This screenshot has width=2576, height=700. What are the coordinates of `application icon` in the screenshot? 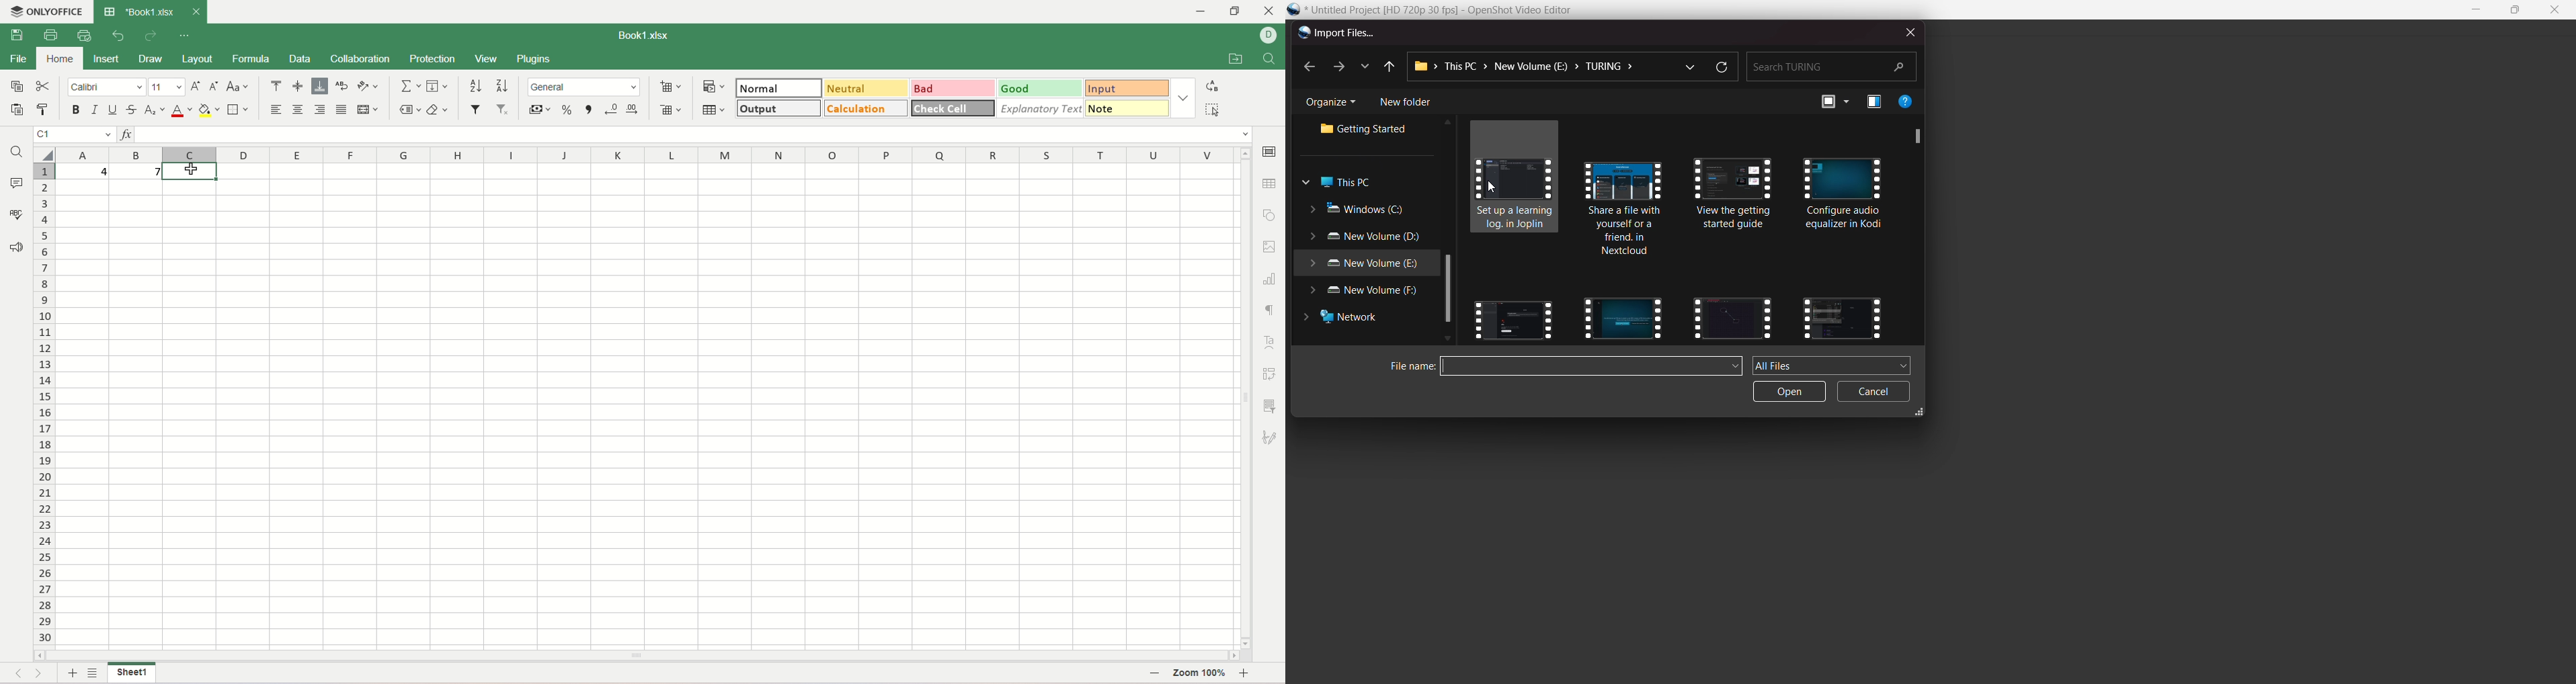 It's located at (12, 10).